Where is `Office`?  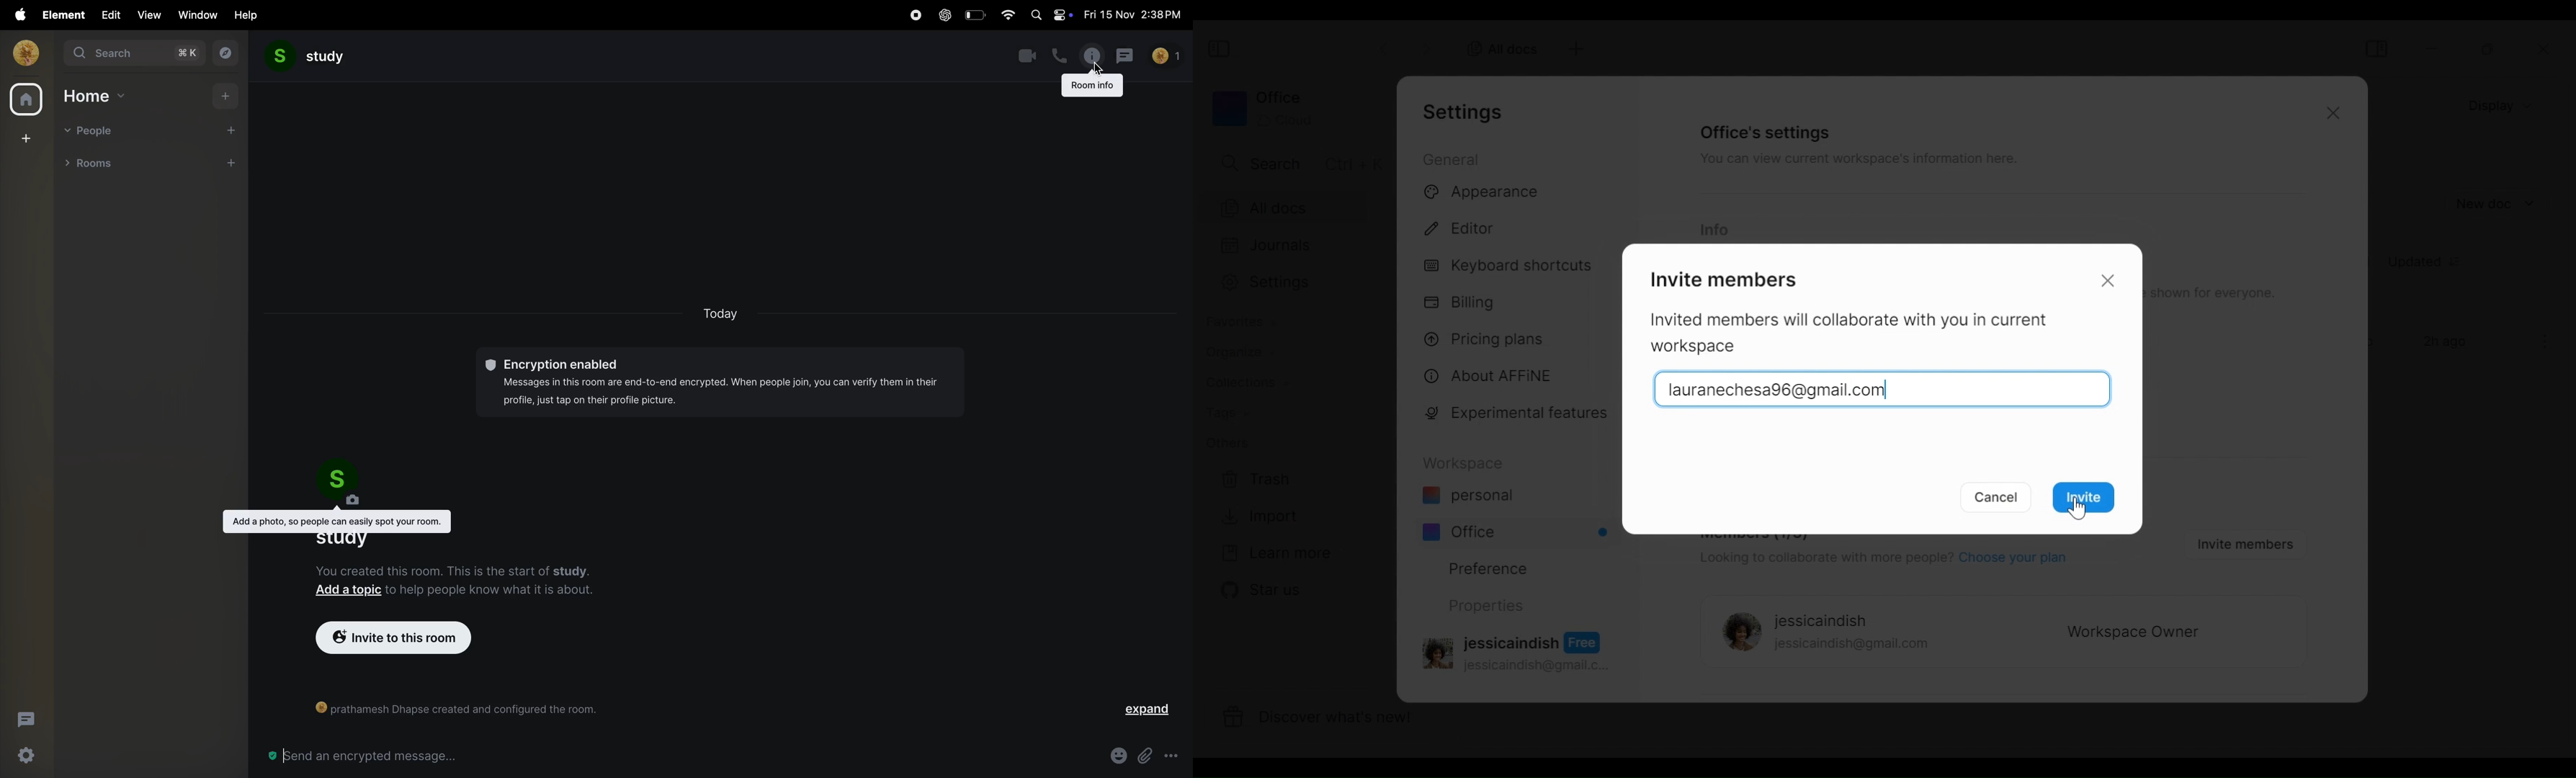
Office is located at coordinates (1517, 532).